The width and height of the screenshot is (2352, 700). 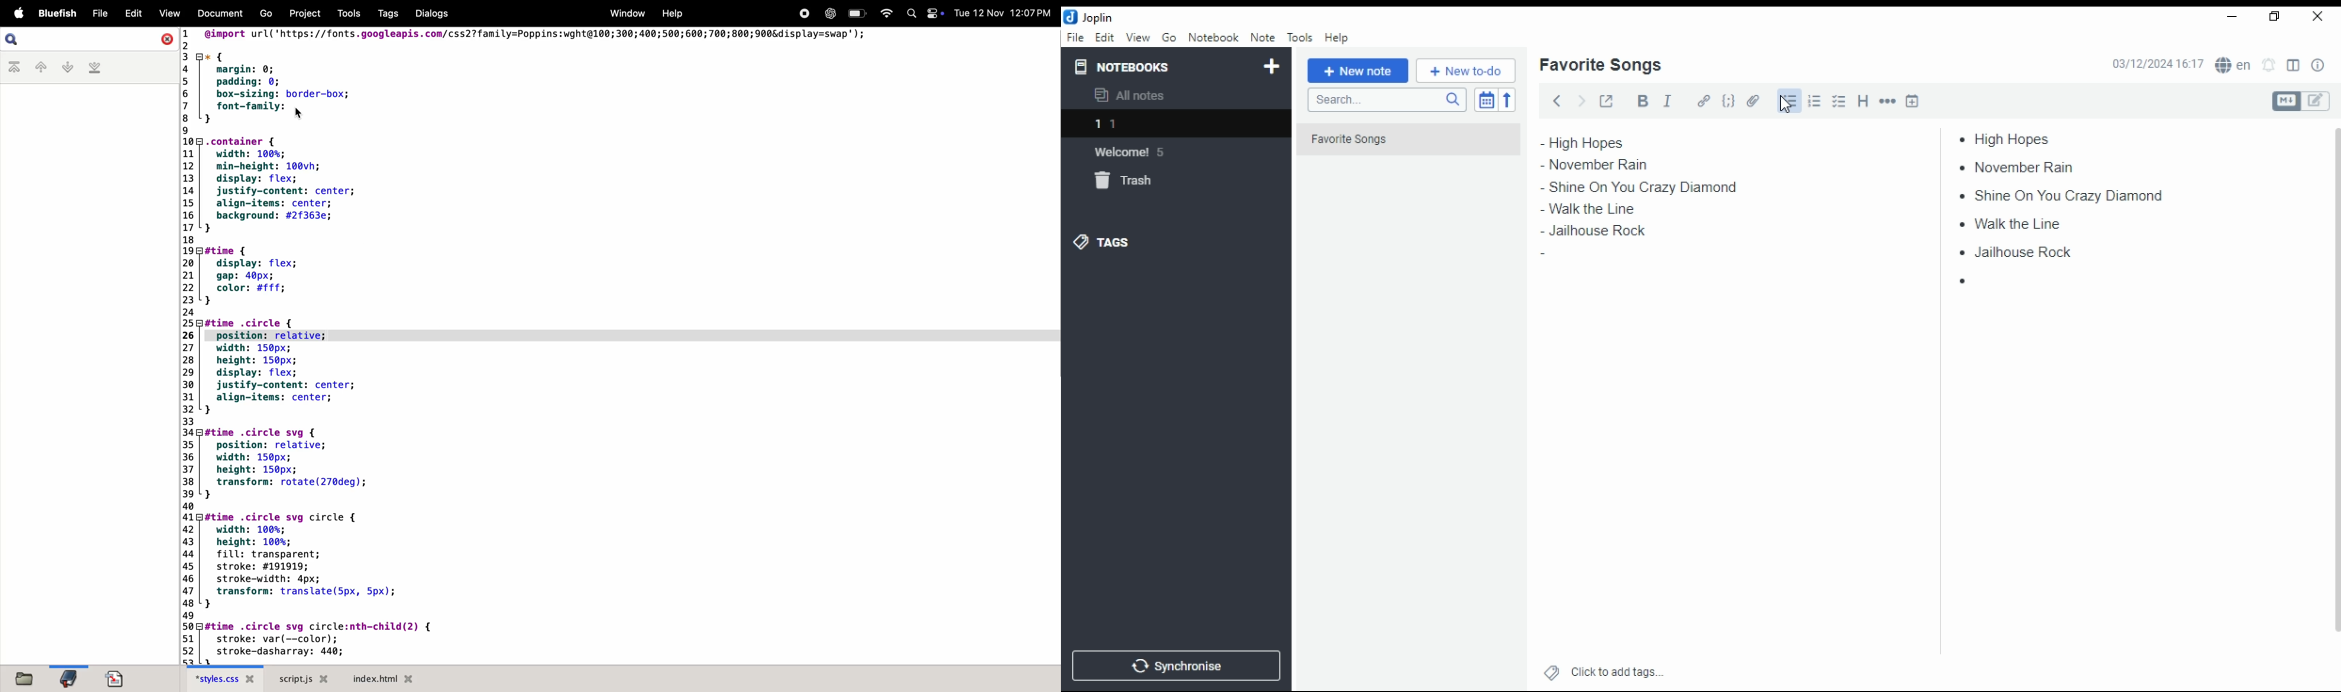 I want to click on shine on you crazy diamond, so click(x=1645, y=185).